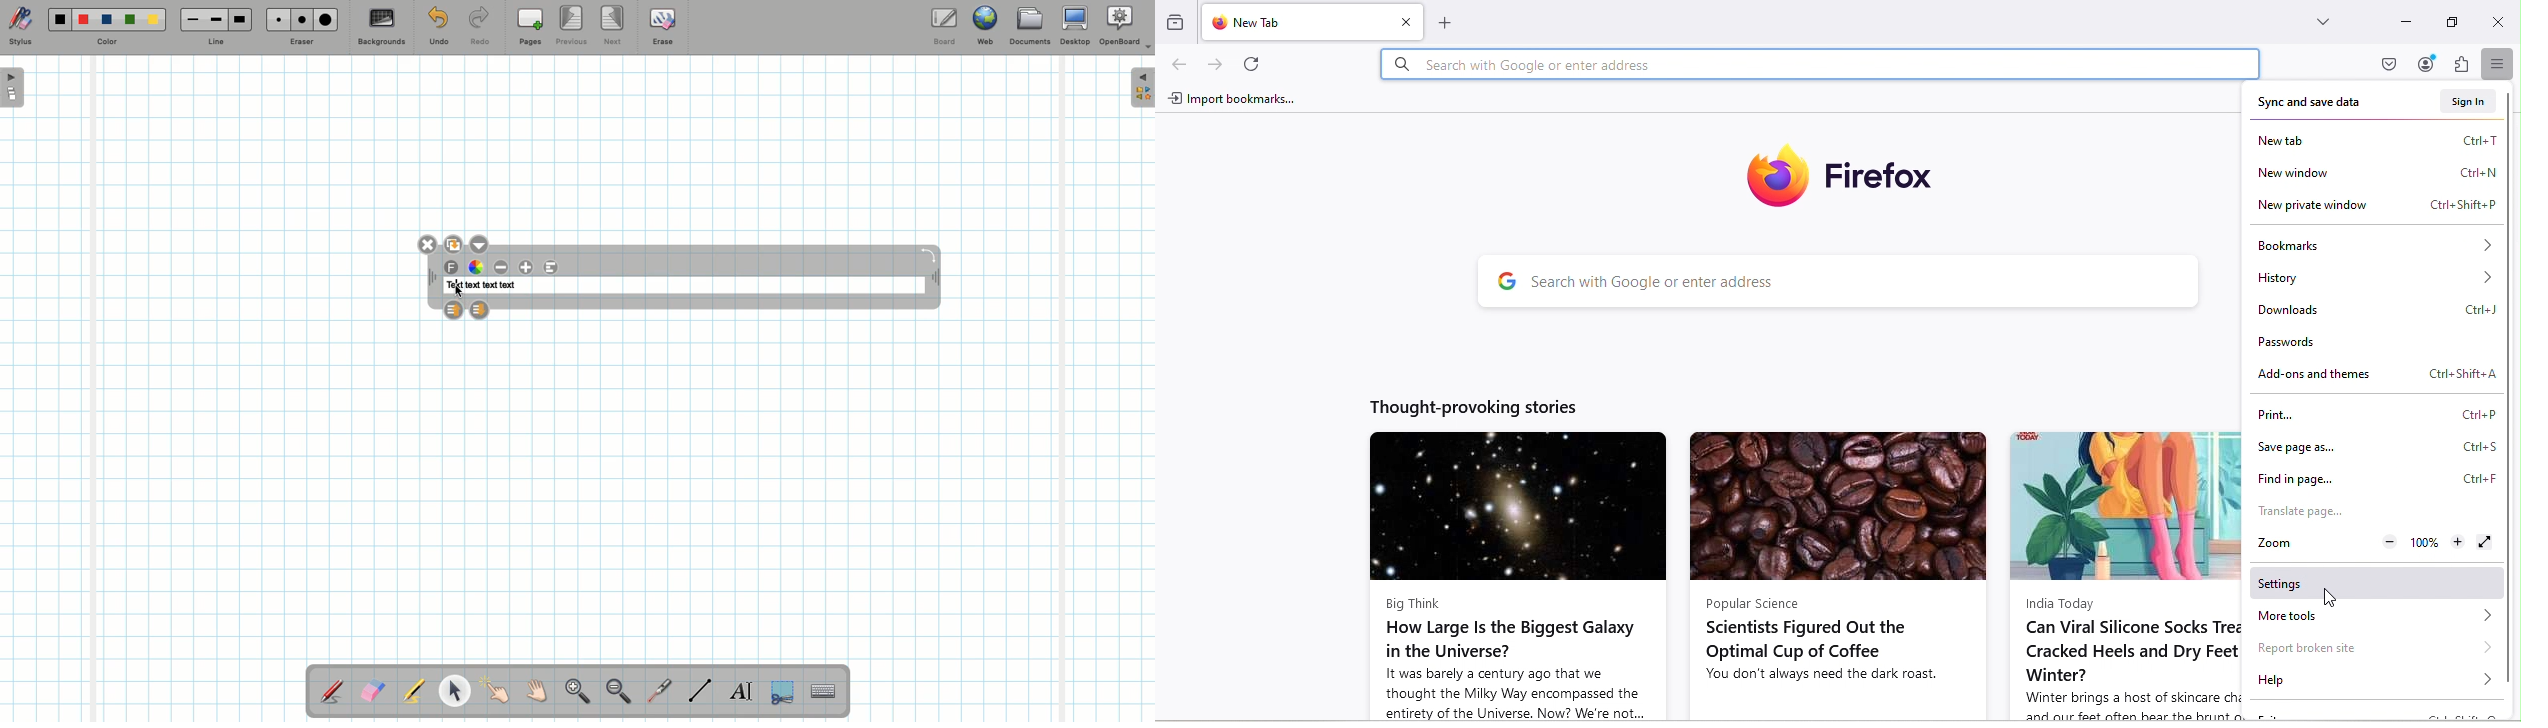 Image resolution: width=2548 pixels, height=728 pixels. Describe the element at coordinates (1860, 182) in the screenshot. I see `Firefox` at that location.